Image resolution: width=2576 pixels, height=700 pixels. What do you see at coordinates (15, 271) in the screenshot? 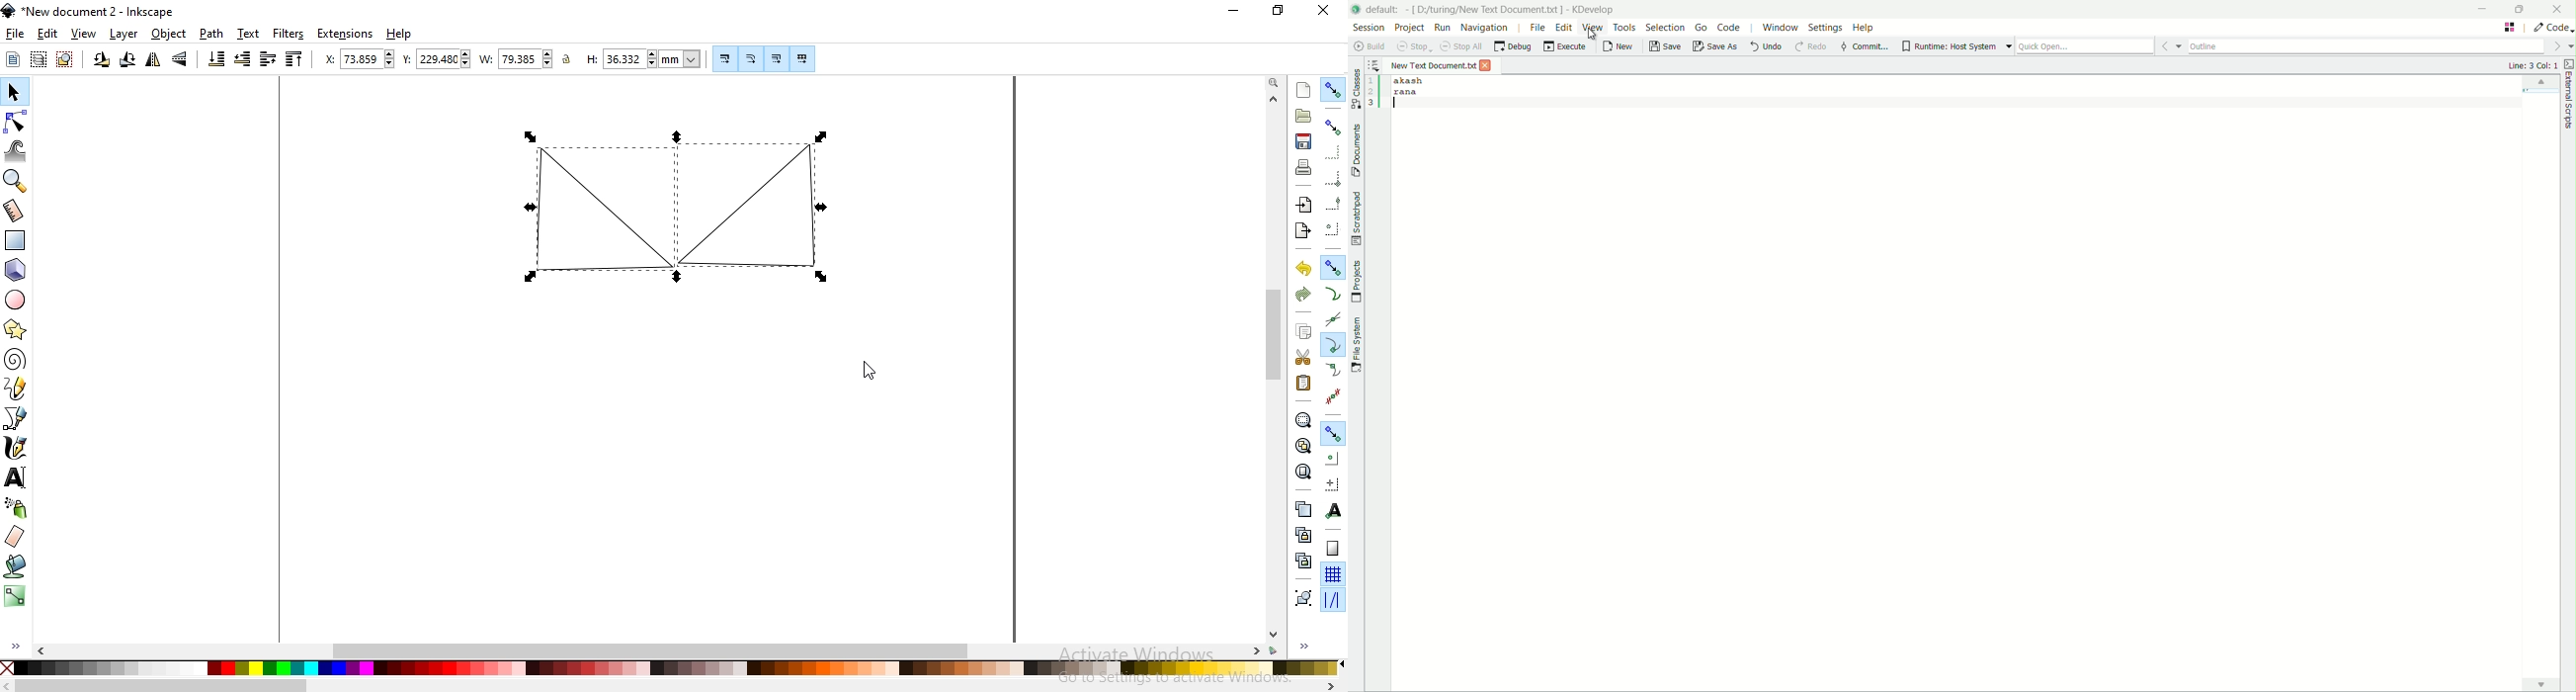
I see `create 3D boxes` at bounding box center [15, 271].